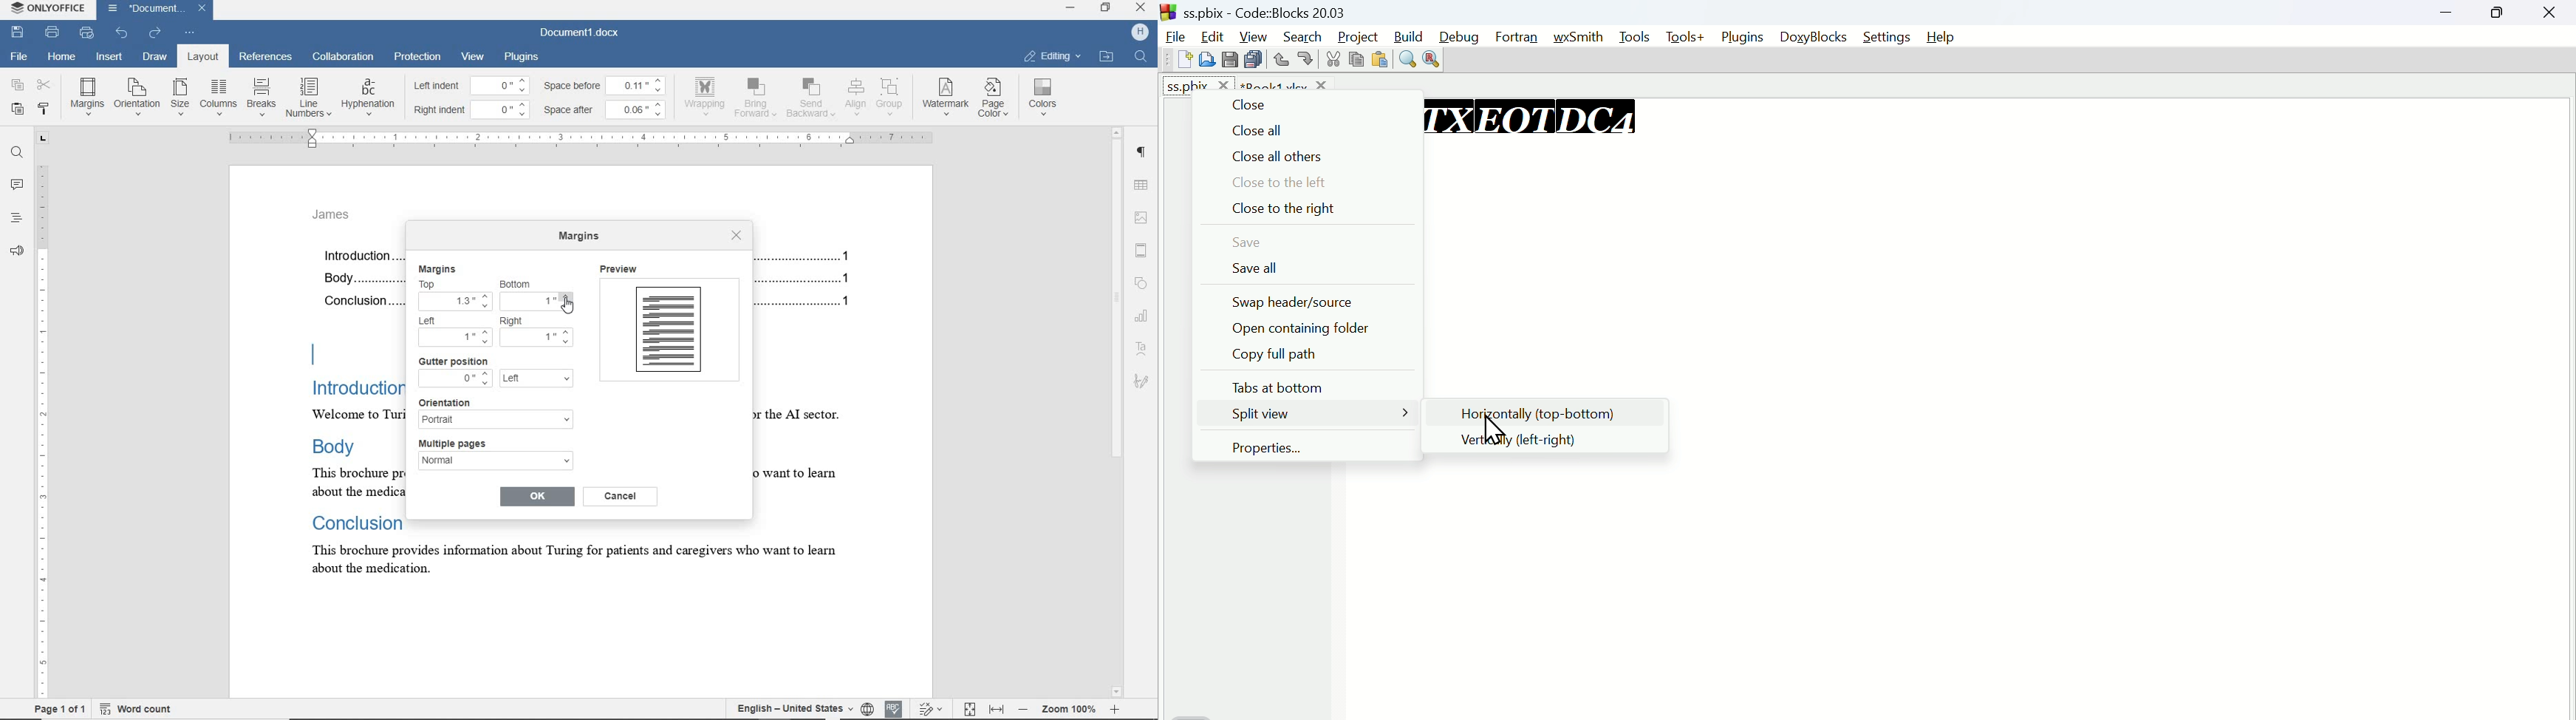 The image size is (2576, 728). Describe the element at coordinates (1282, 56) in the screenshot. I see `Undo` at that location.